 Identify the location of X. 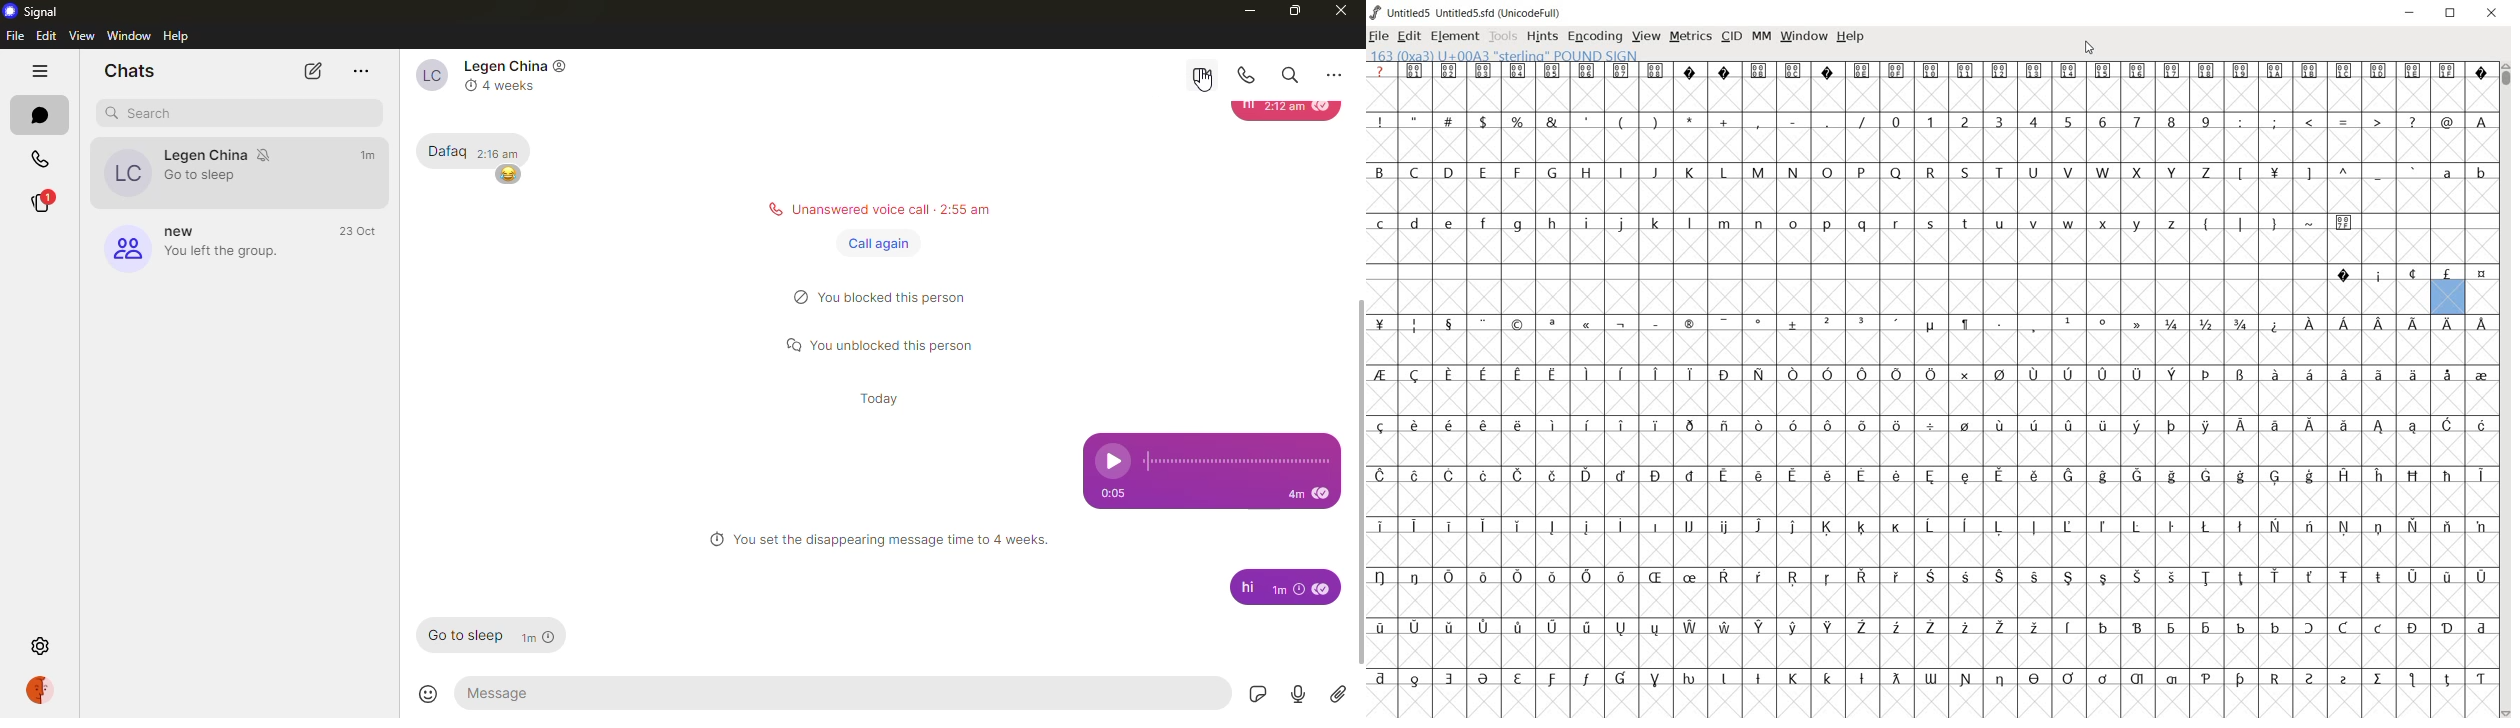
(2137, 172).